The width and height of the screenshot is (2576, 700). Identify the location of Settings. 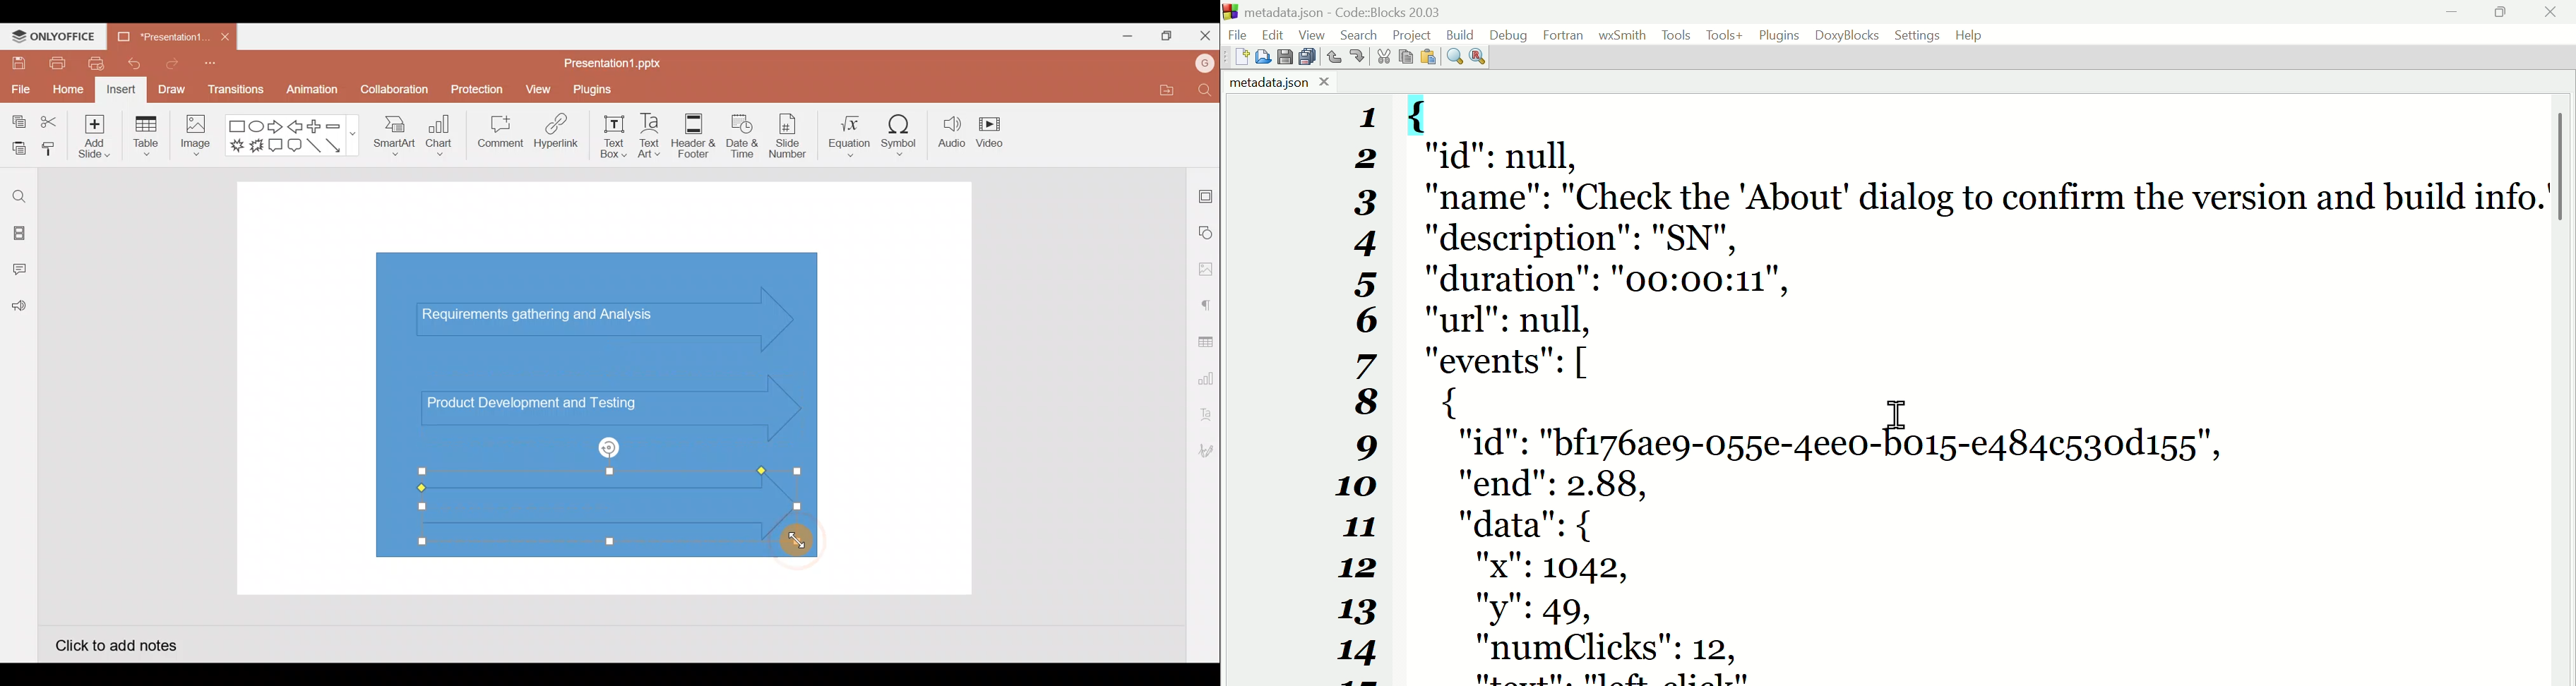
(1918, 35).